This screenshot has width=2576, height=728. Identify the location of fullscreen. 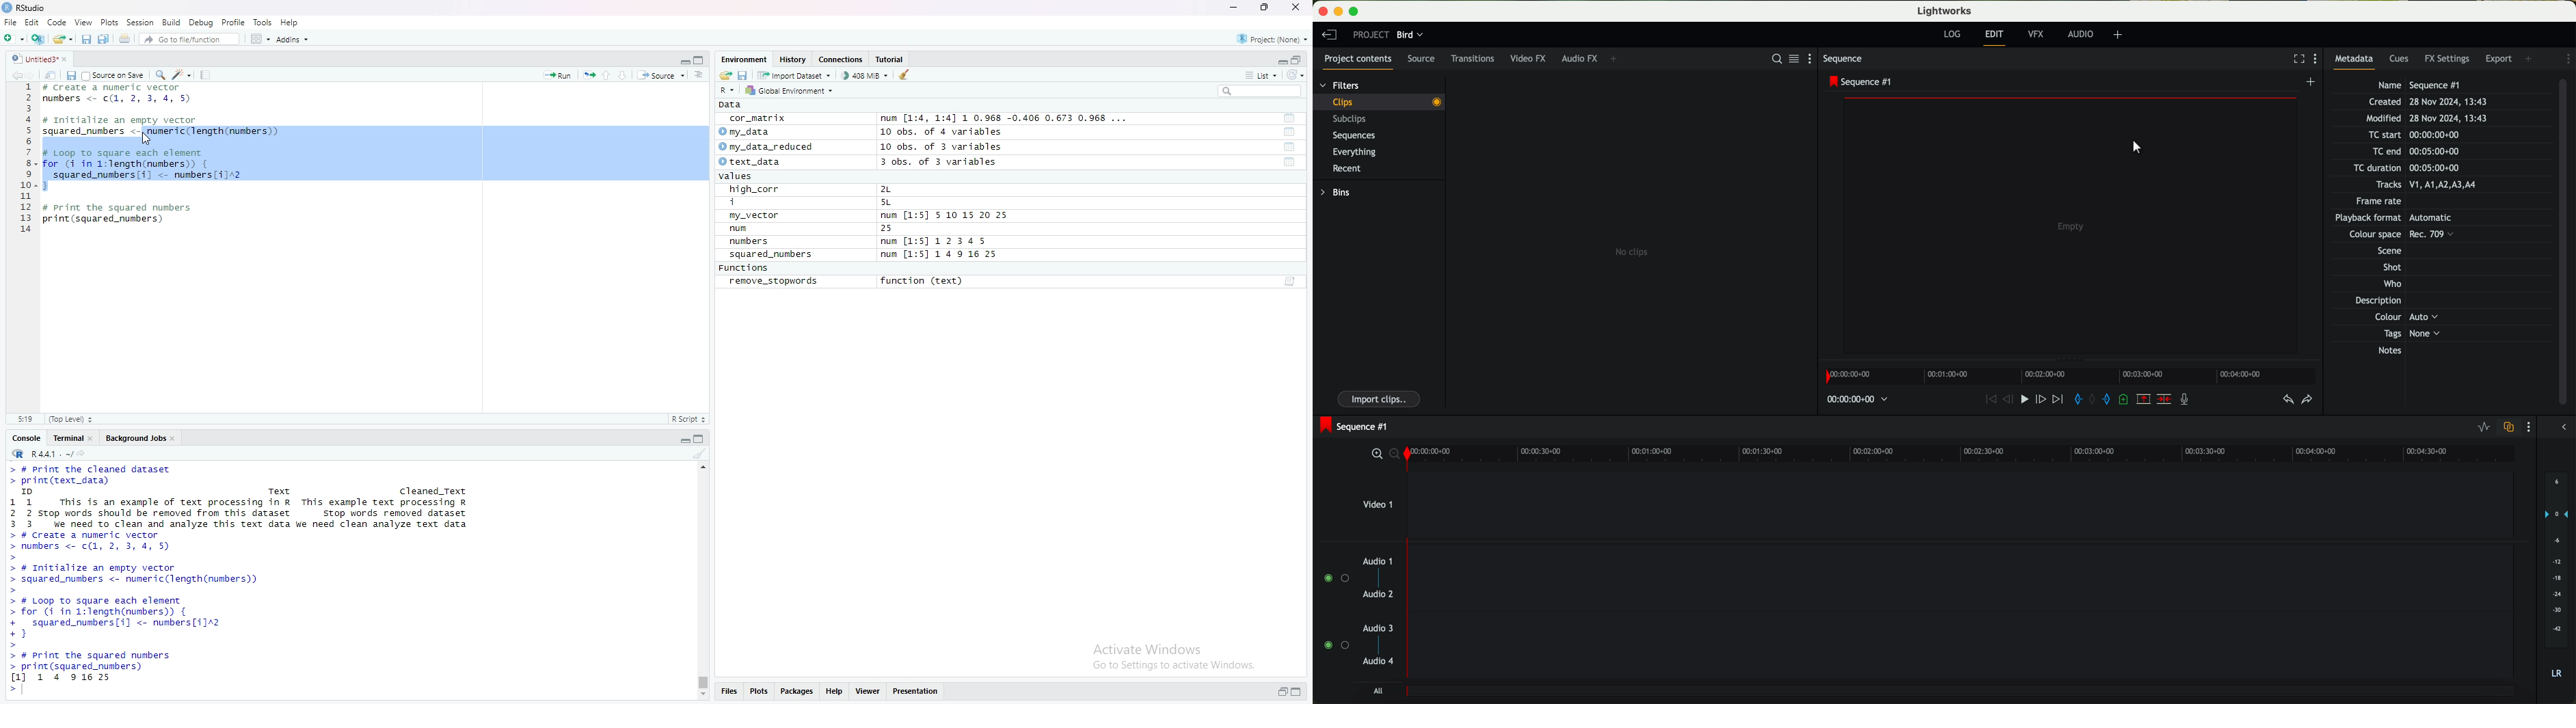
(2299, 58).